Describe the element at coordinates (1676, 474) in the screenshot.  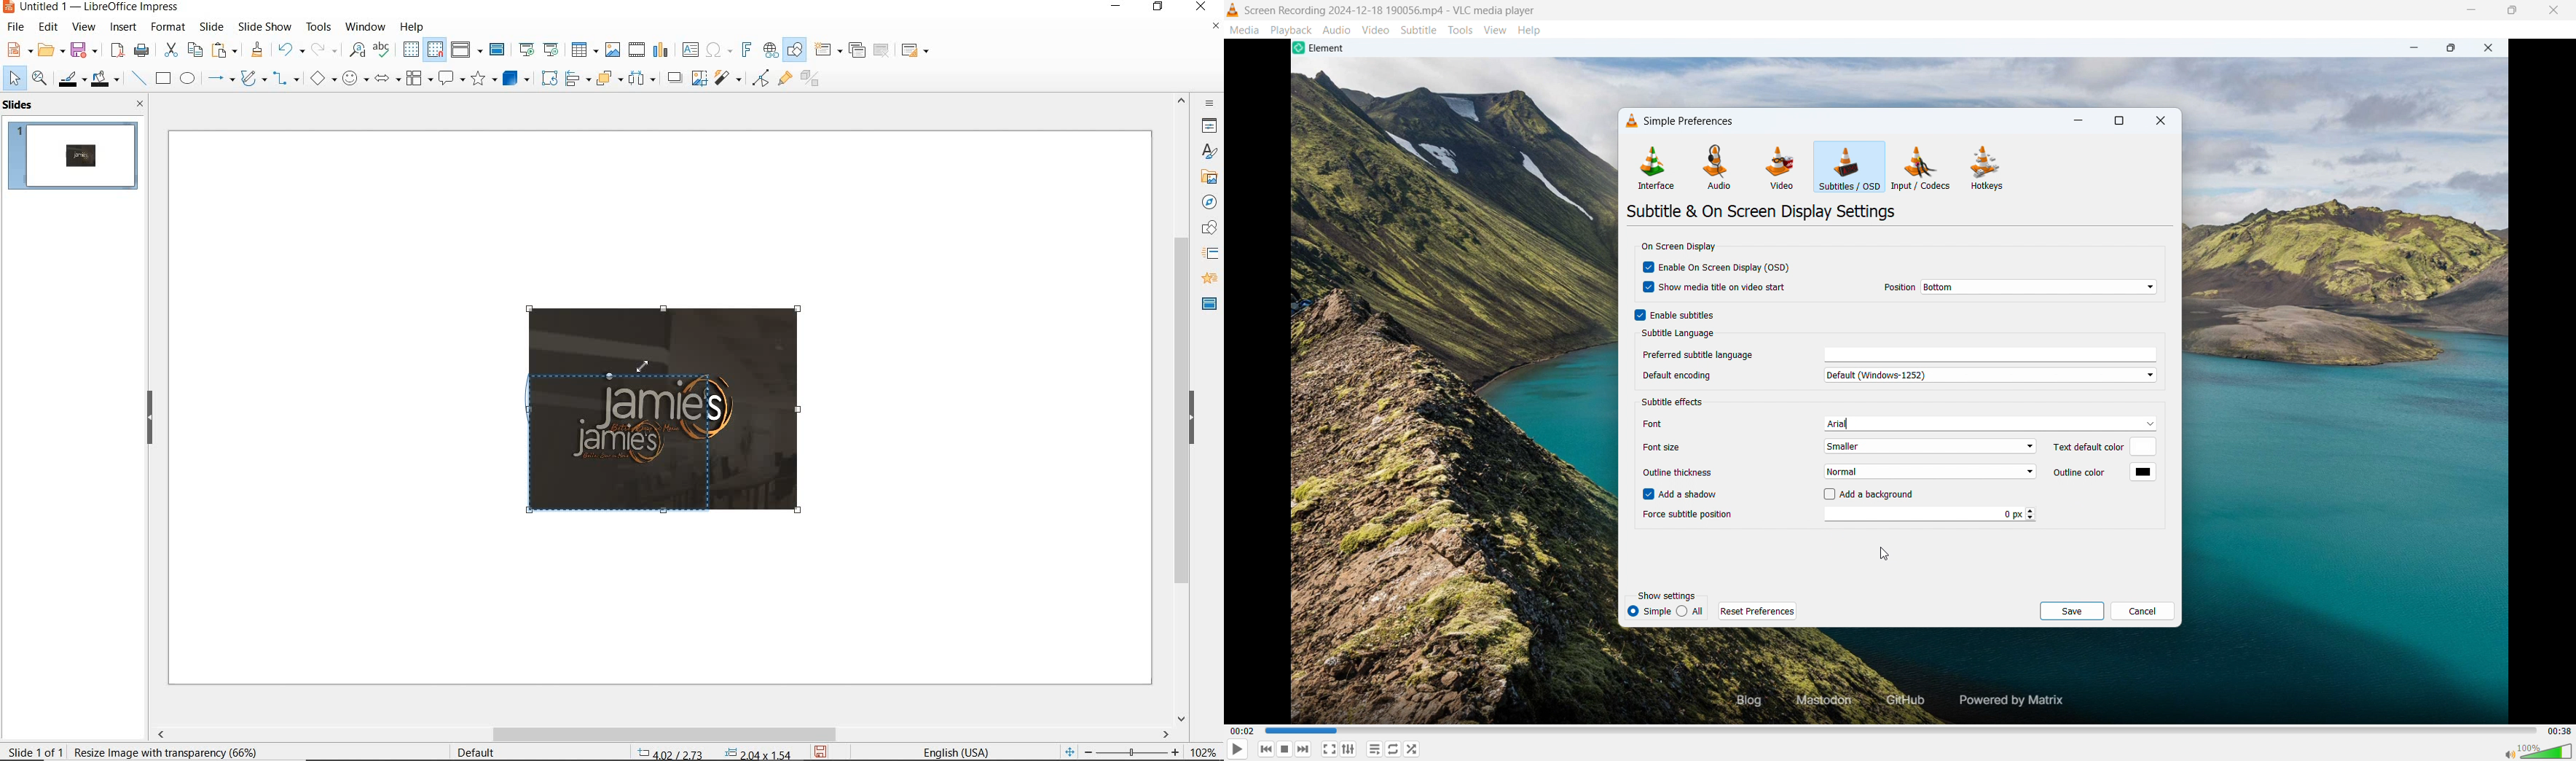
I see `Outline thickness` at that location.